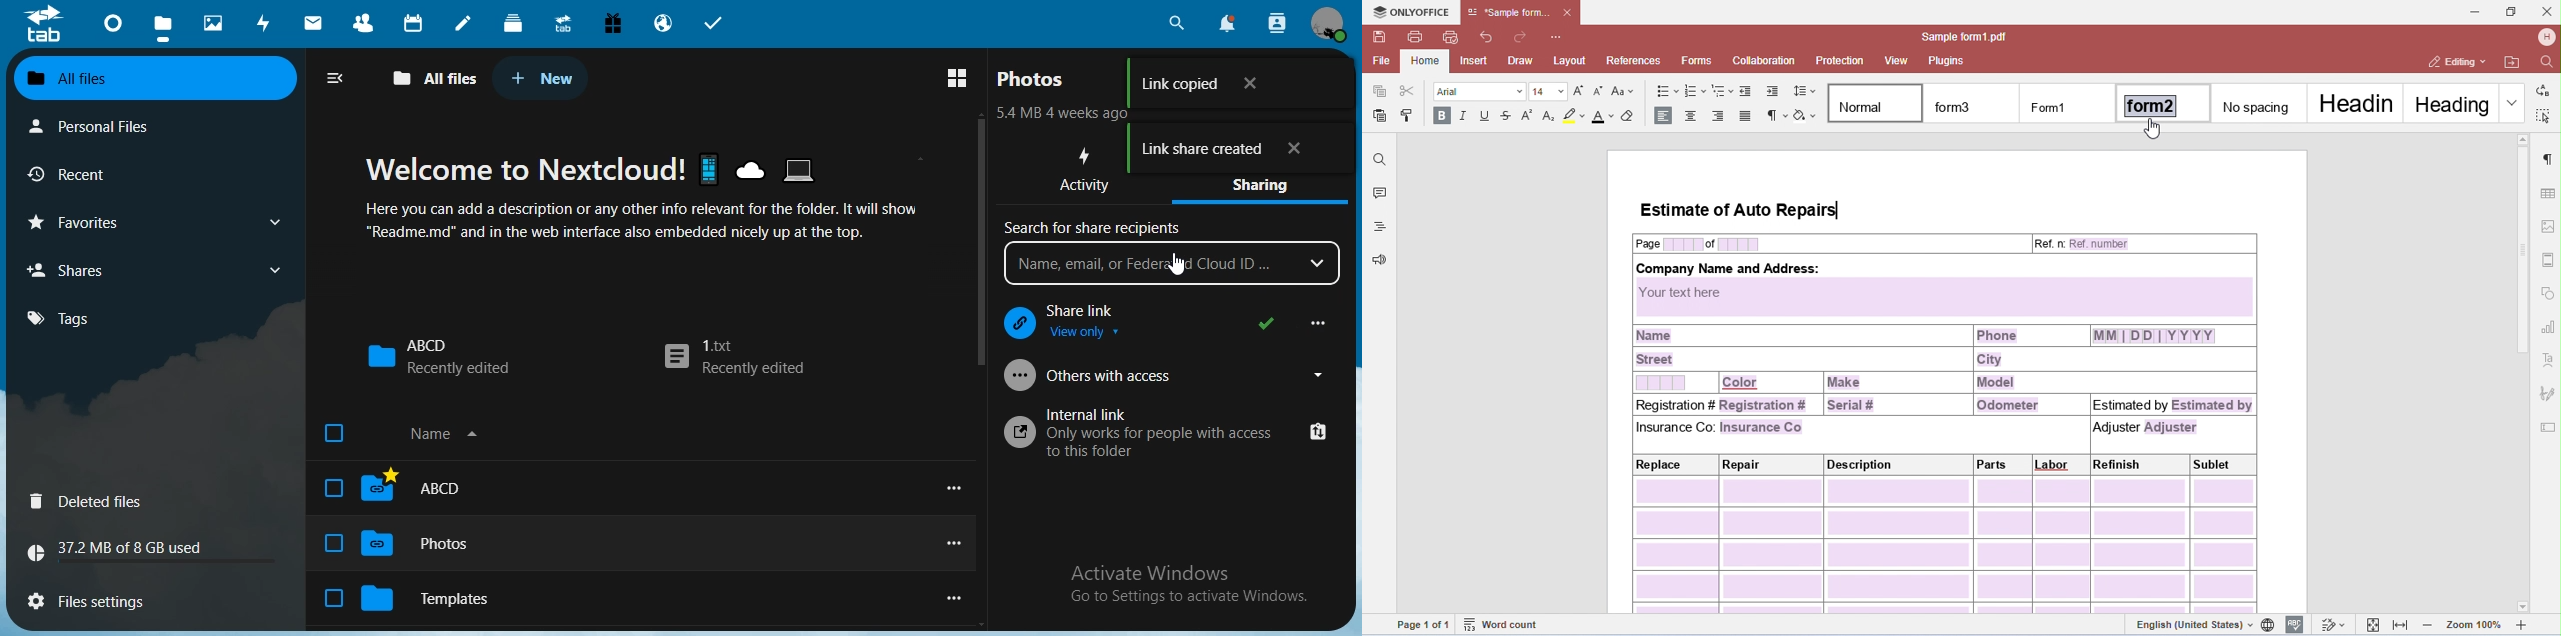  Describe the element at coordinates (475, 436) in the screenshot. I see `name` at that location.